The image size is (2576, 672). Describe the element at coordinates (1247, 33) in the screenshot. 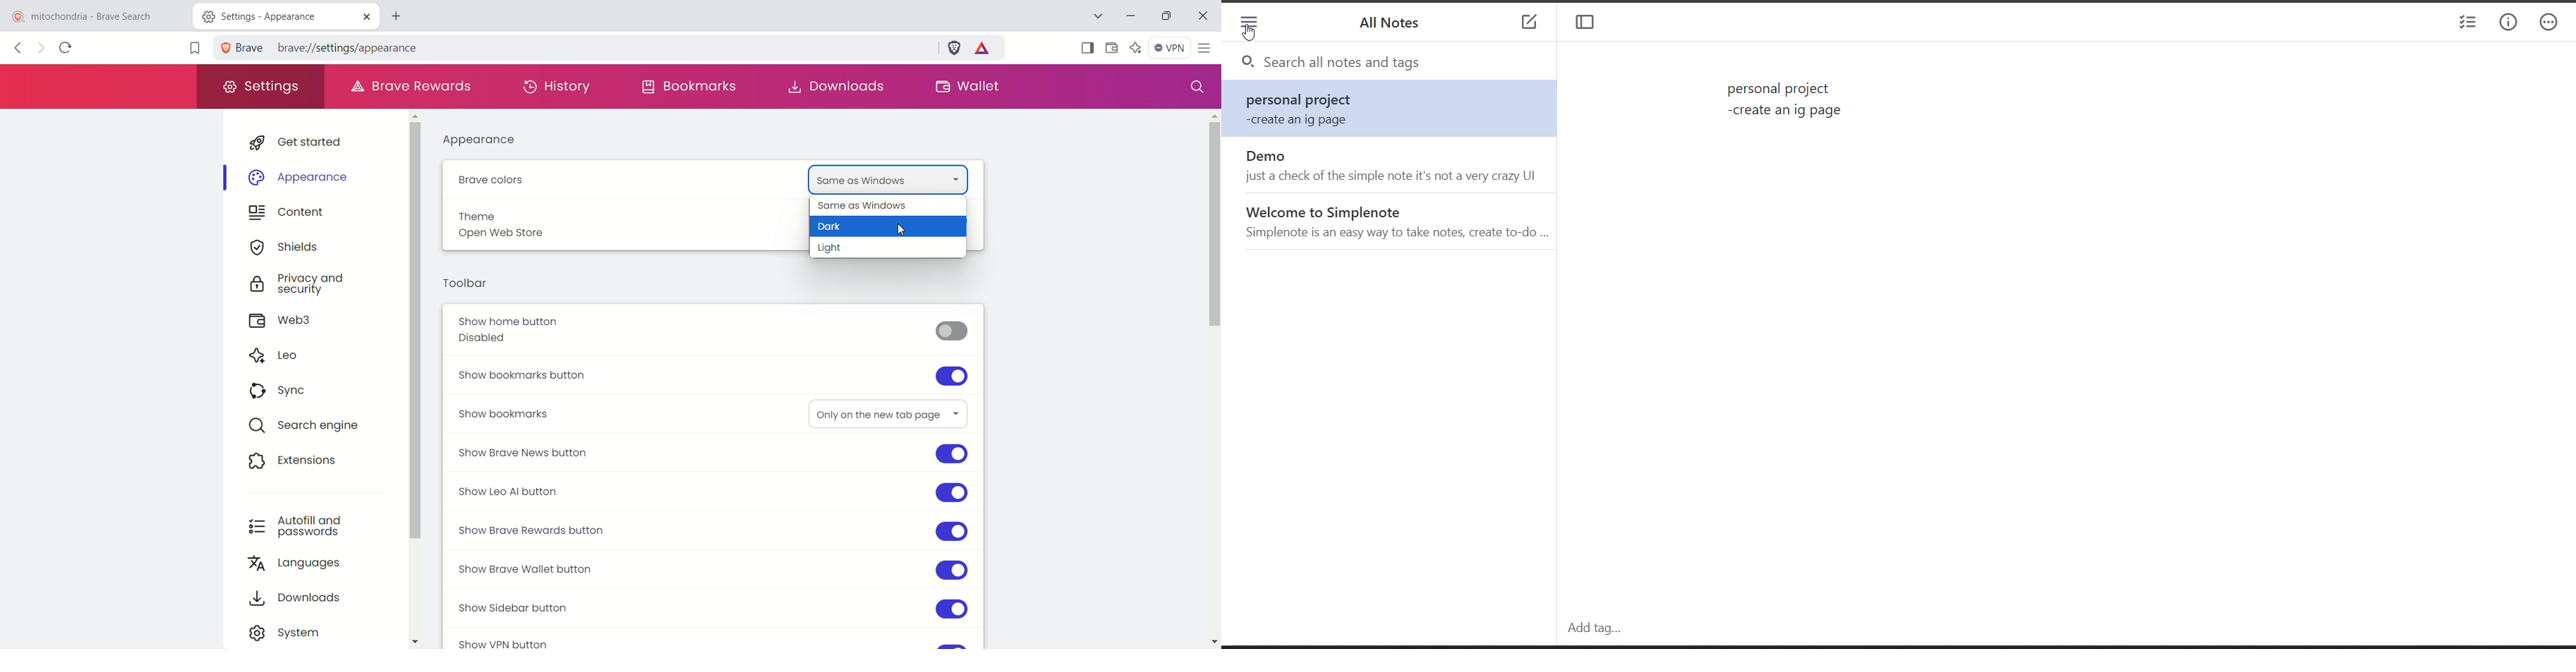

I see `cursor` at that location.